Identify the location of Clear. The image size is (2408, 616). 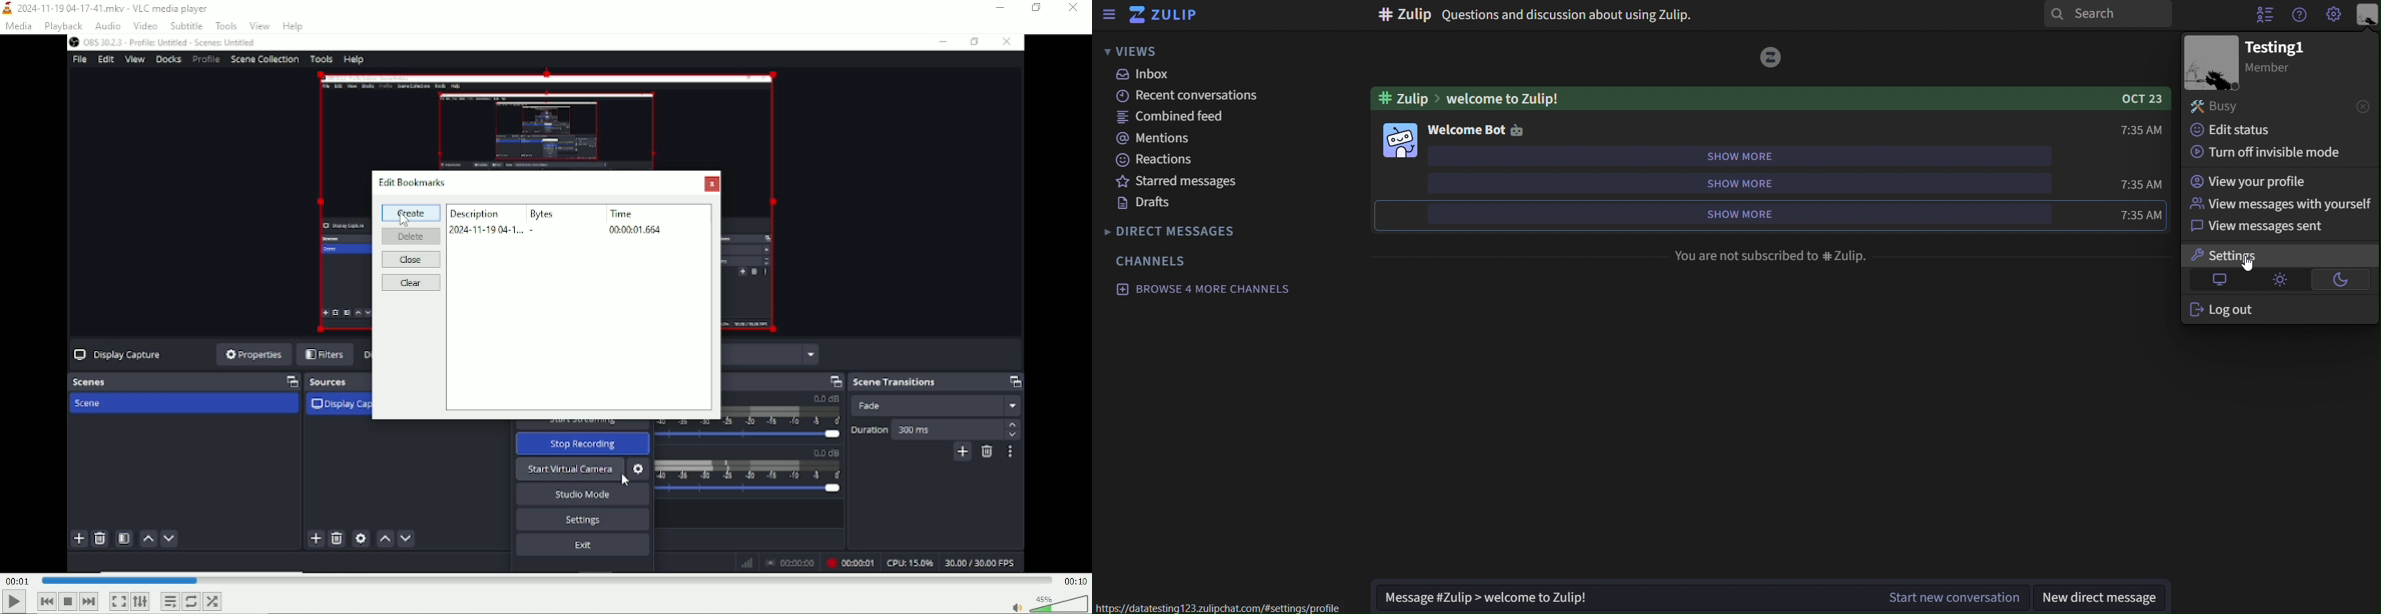
(413, 283).